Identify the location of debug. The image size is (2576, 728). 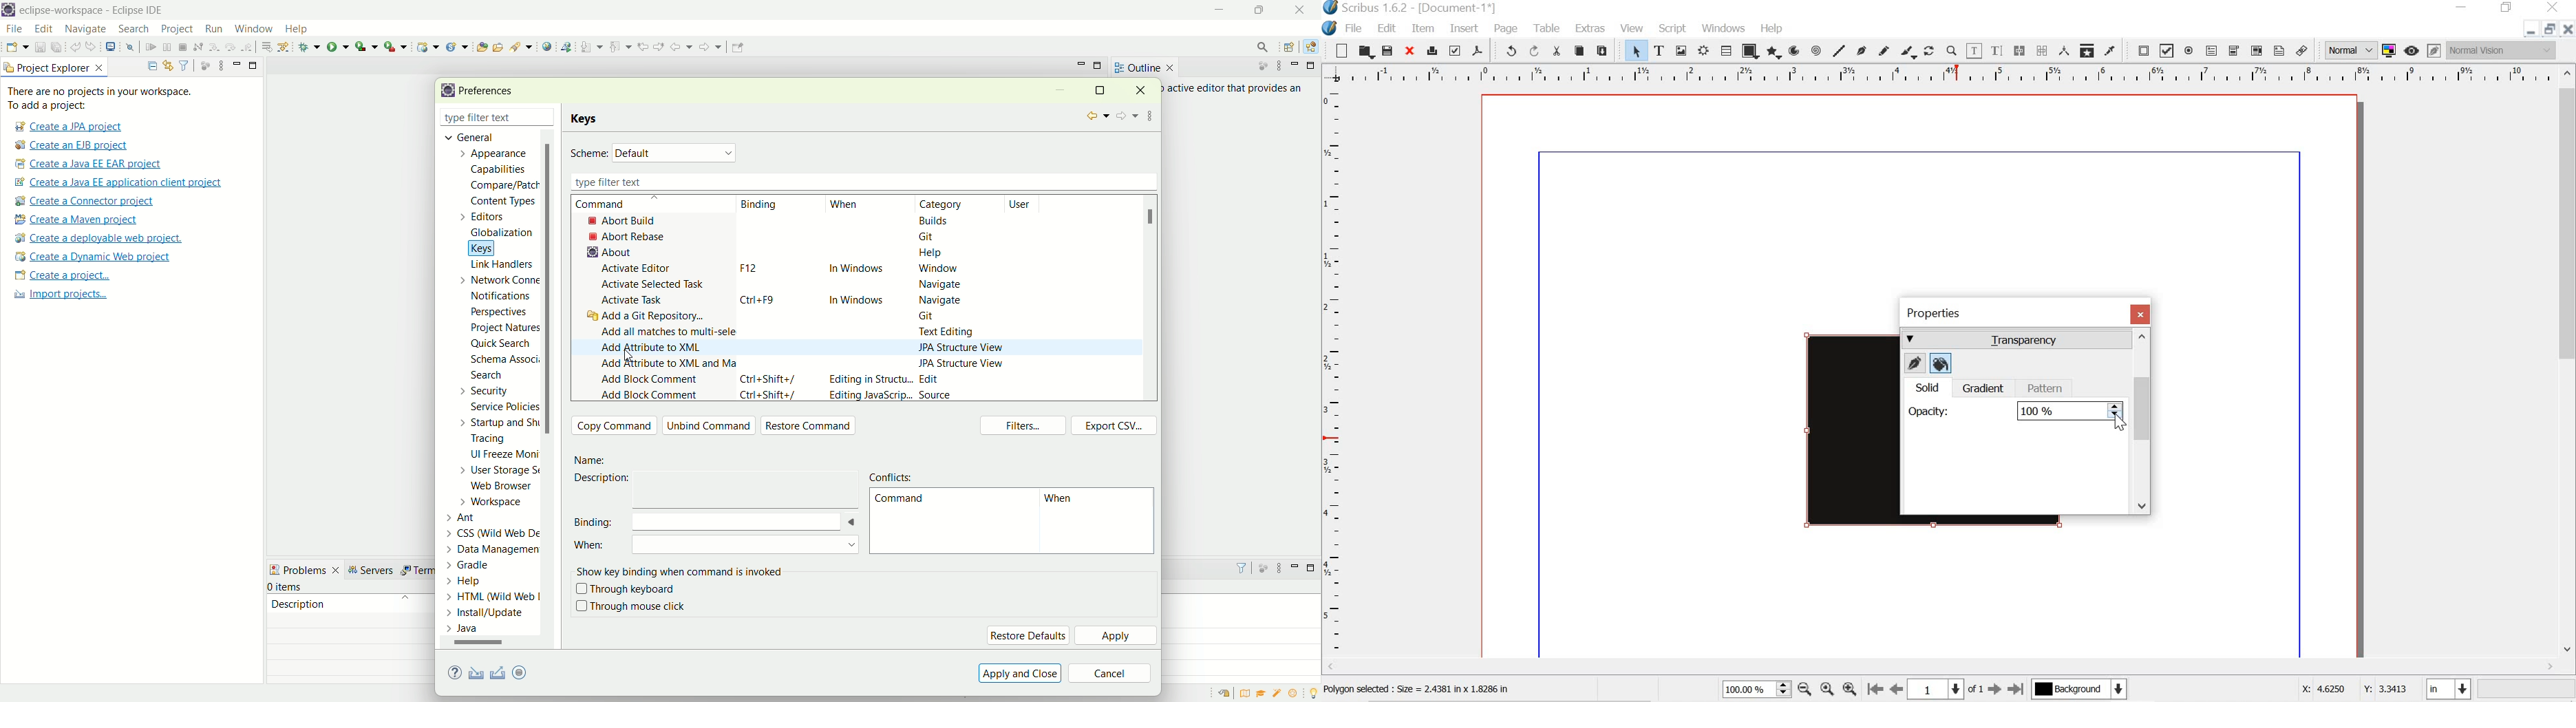
(310, 47).